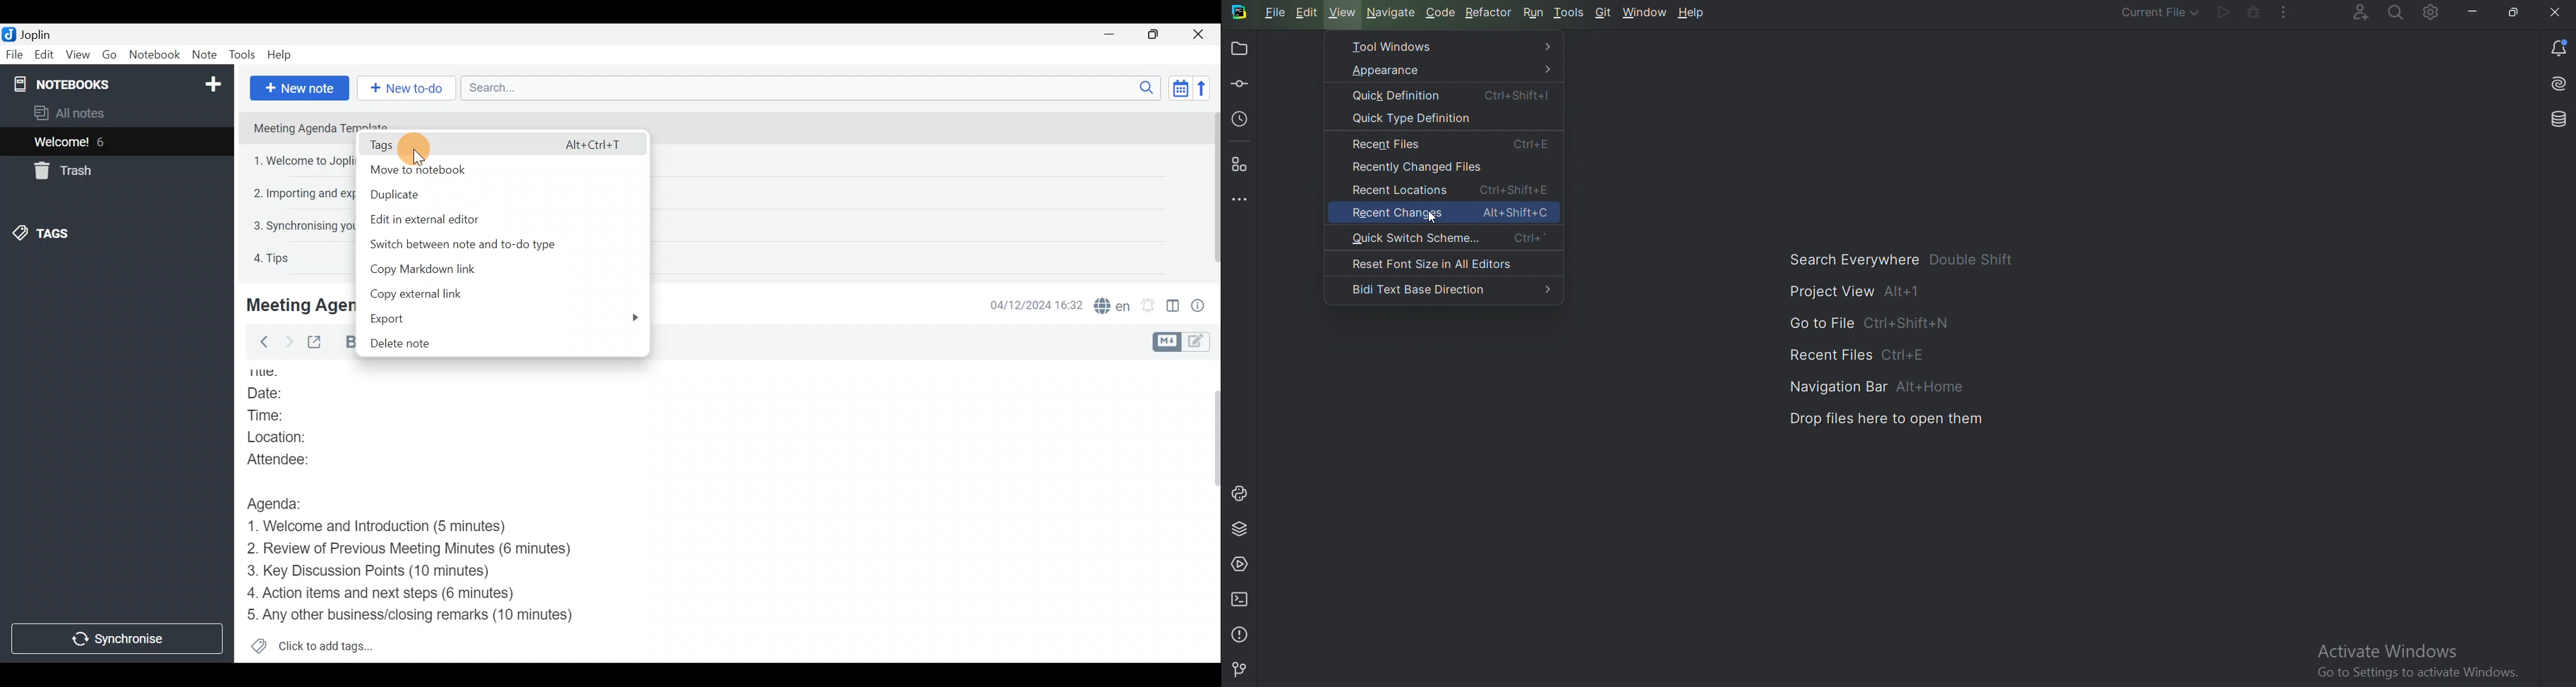 This screenshot has width=2576, height=700. Describe the element at coordinates (442, 217) in the screenshot. I see `Edit in external editor` at that location.